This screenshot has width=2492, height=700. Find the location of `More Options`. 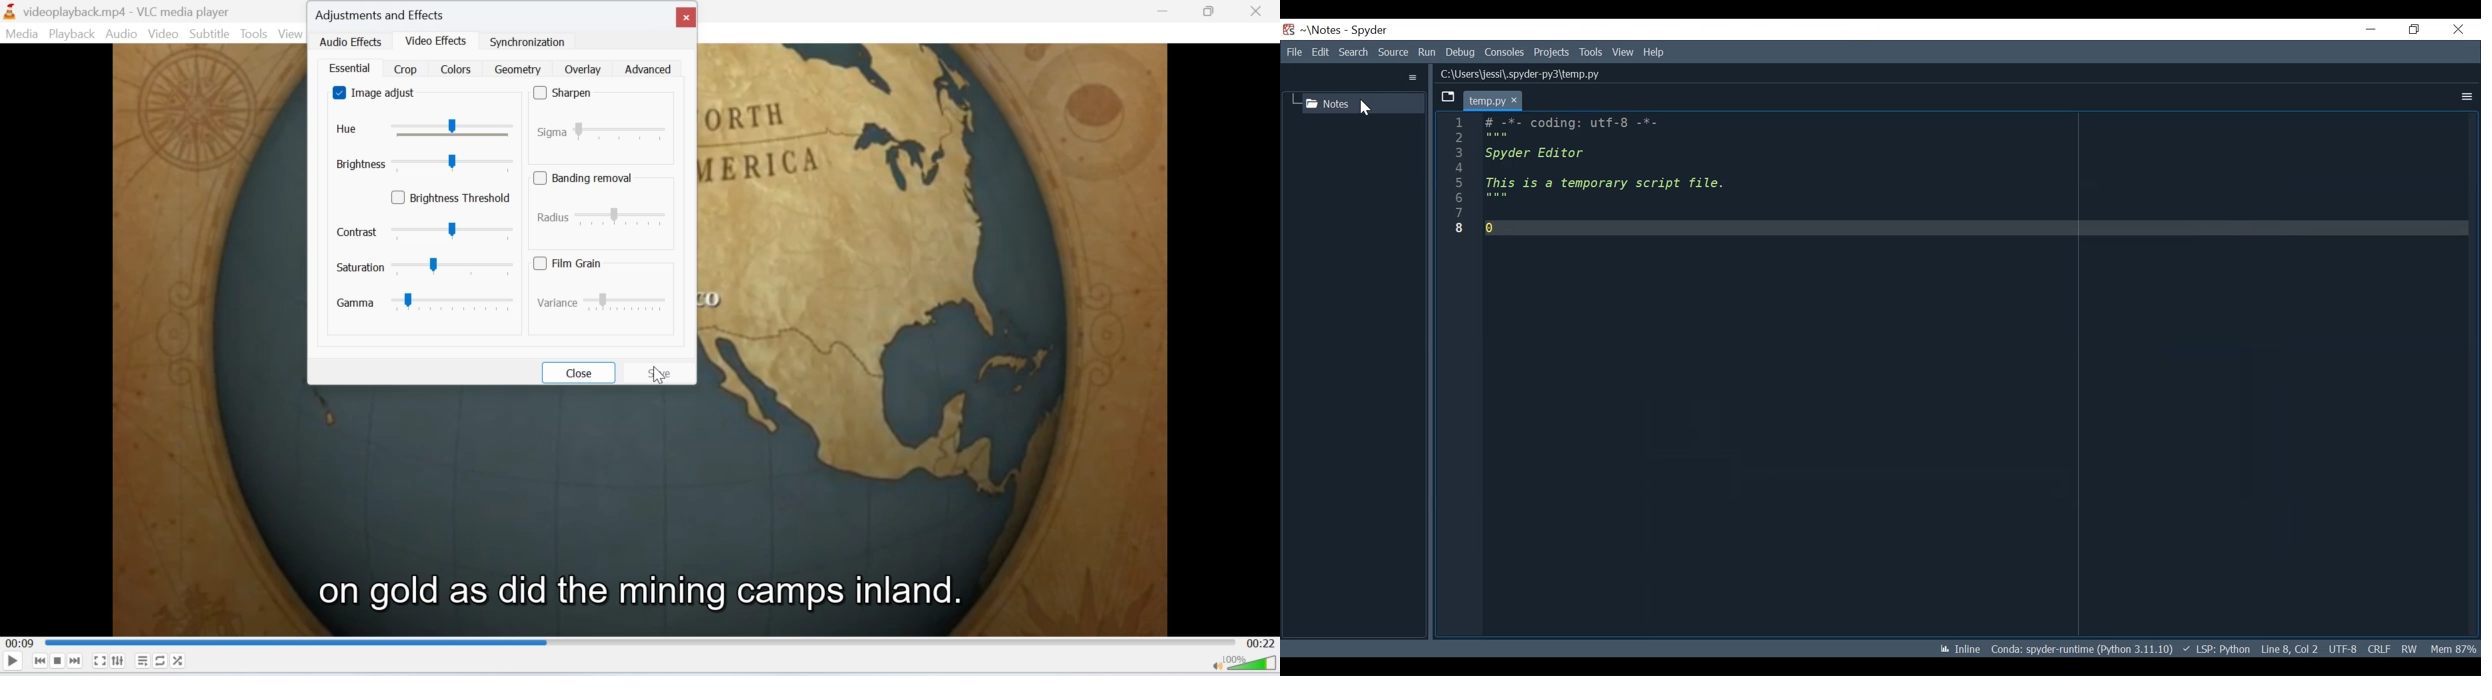

More Options is located at coordinates (1413, 78).